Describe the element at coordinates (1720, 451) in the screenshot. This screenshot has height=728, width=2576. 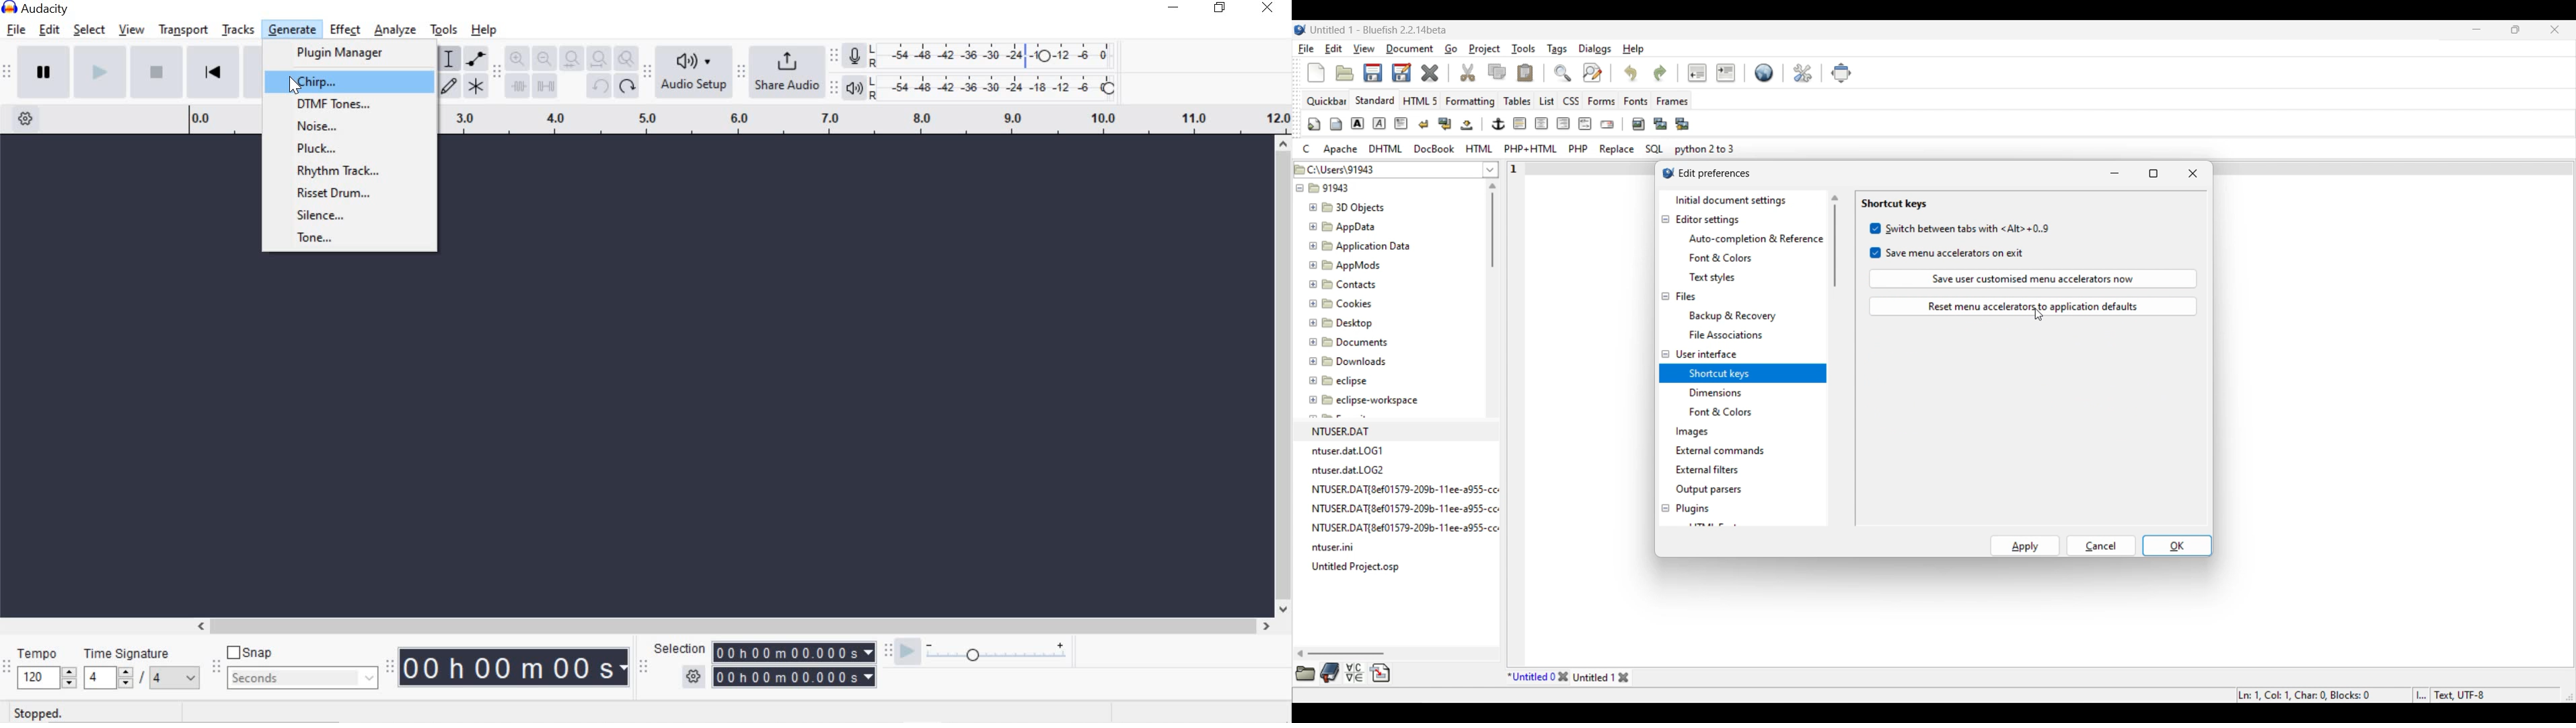
I see `External commands` at that location.